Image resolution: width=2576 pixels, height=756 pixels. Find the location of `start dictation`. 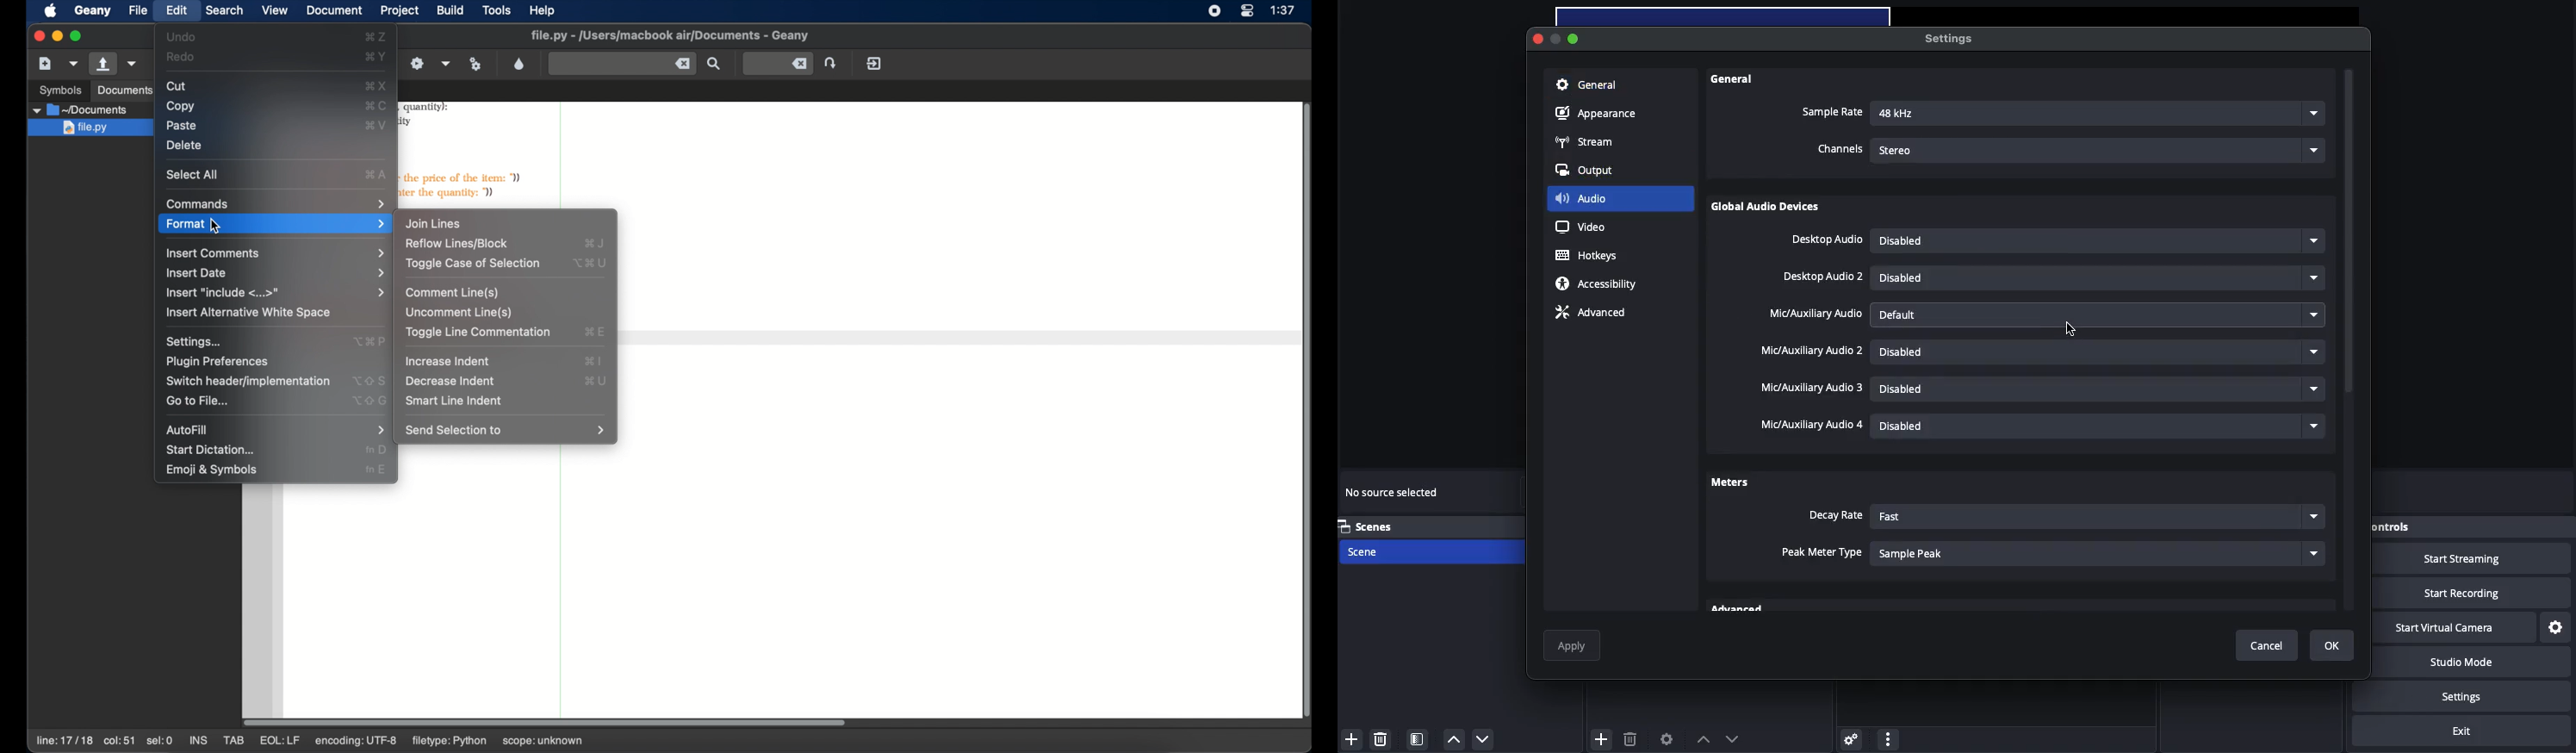

start dictation is located at coordinates (209, 450).